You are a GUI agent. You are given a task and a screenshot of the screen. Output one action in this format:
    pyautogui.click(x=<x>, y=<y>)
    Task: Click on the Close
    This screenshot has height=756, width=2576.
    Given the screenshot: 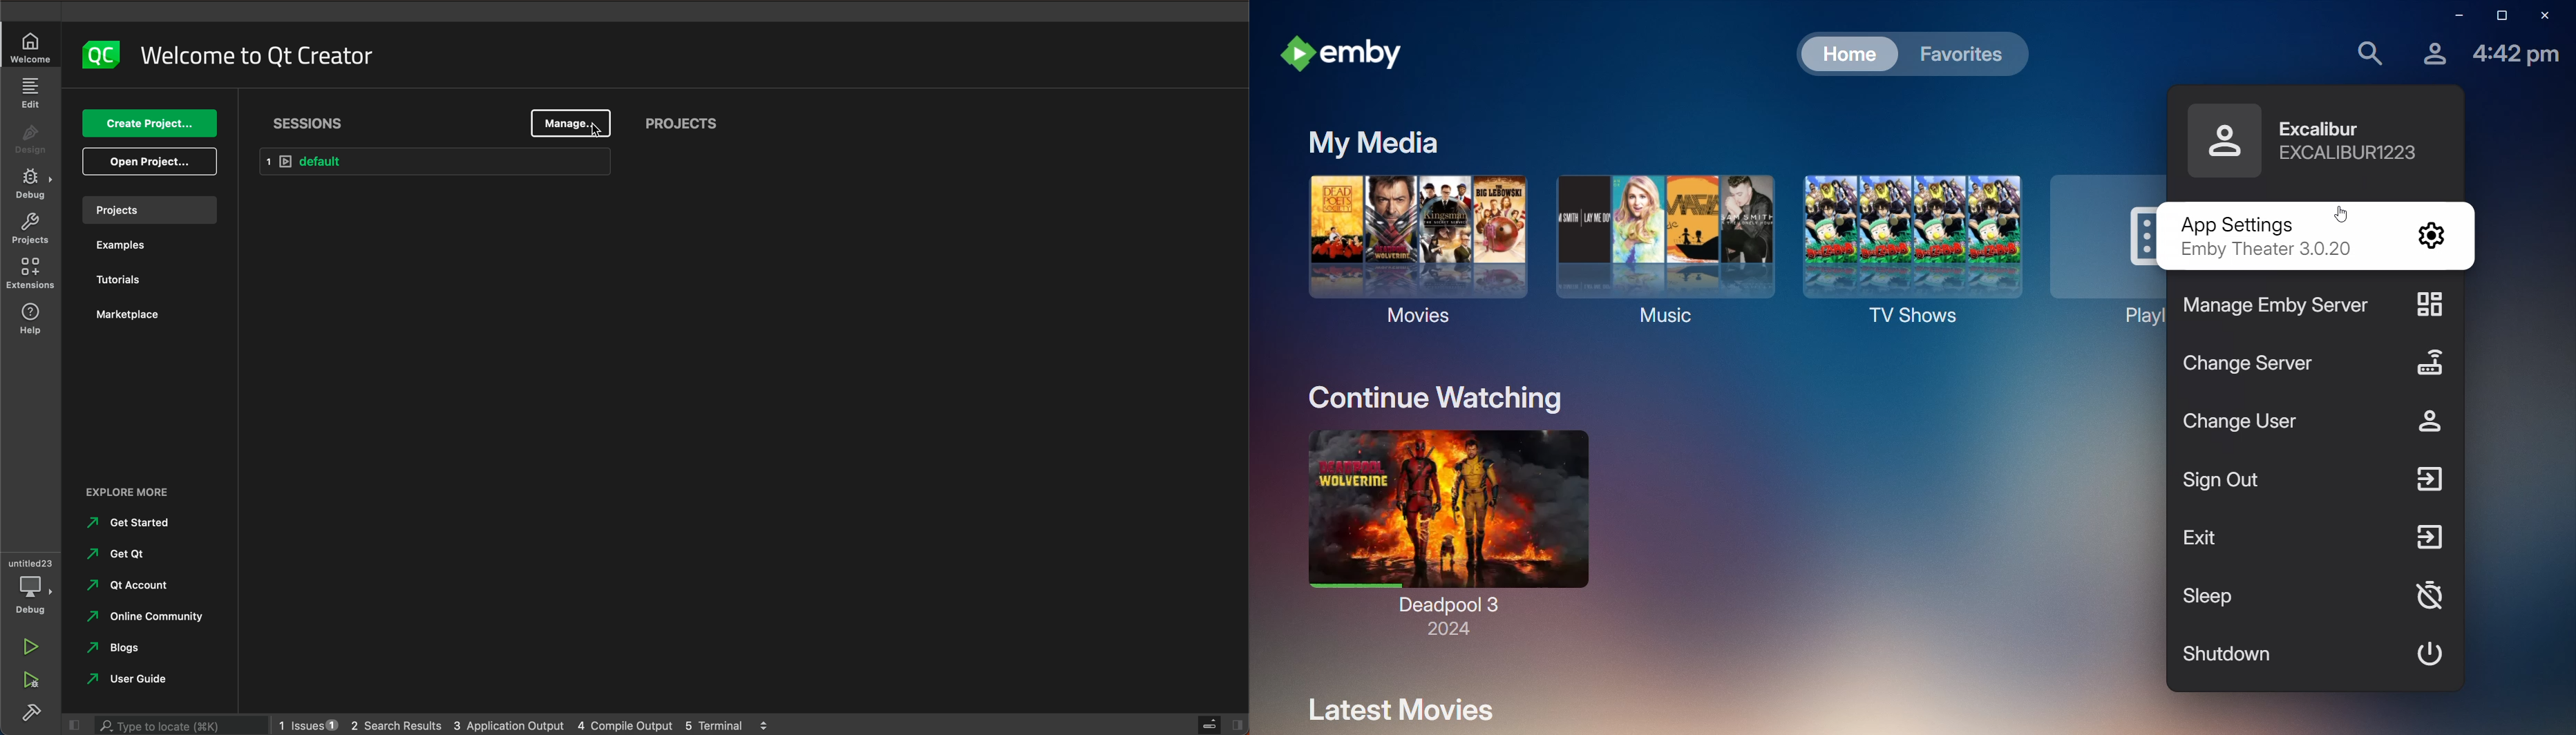 What is the action you would take?
    pyautogui.click(x=2547, y=17)
    